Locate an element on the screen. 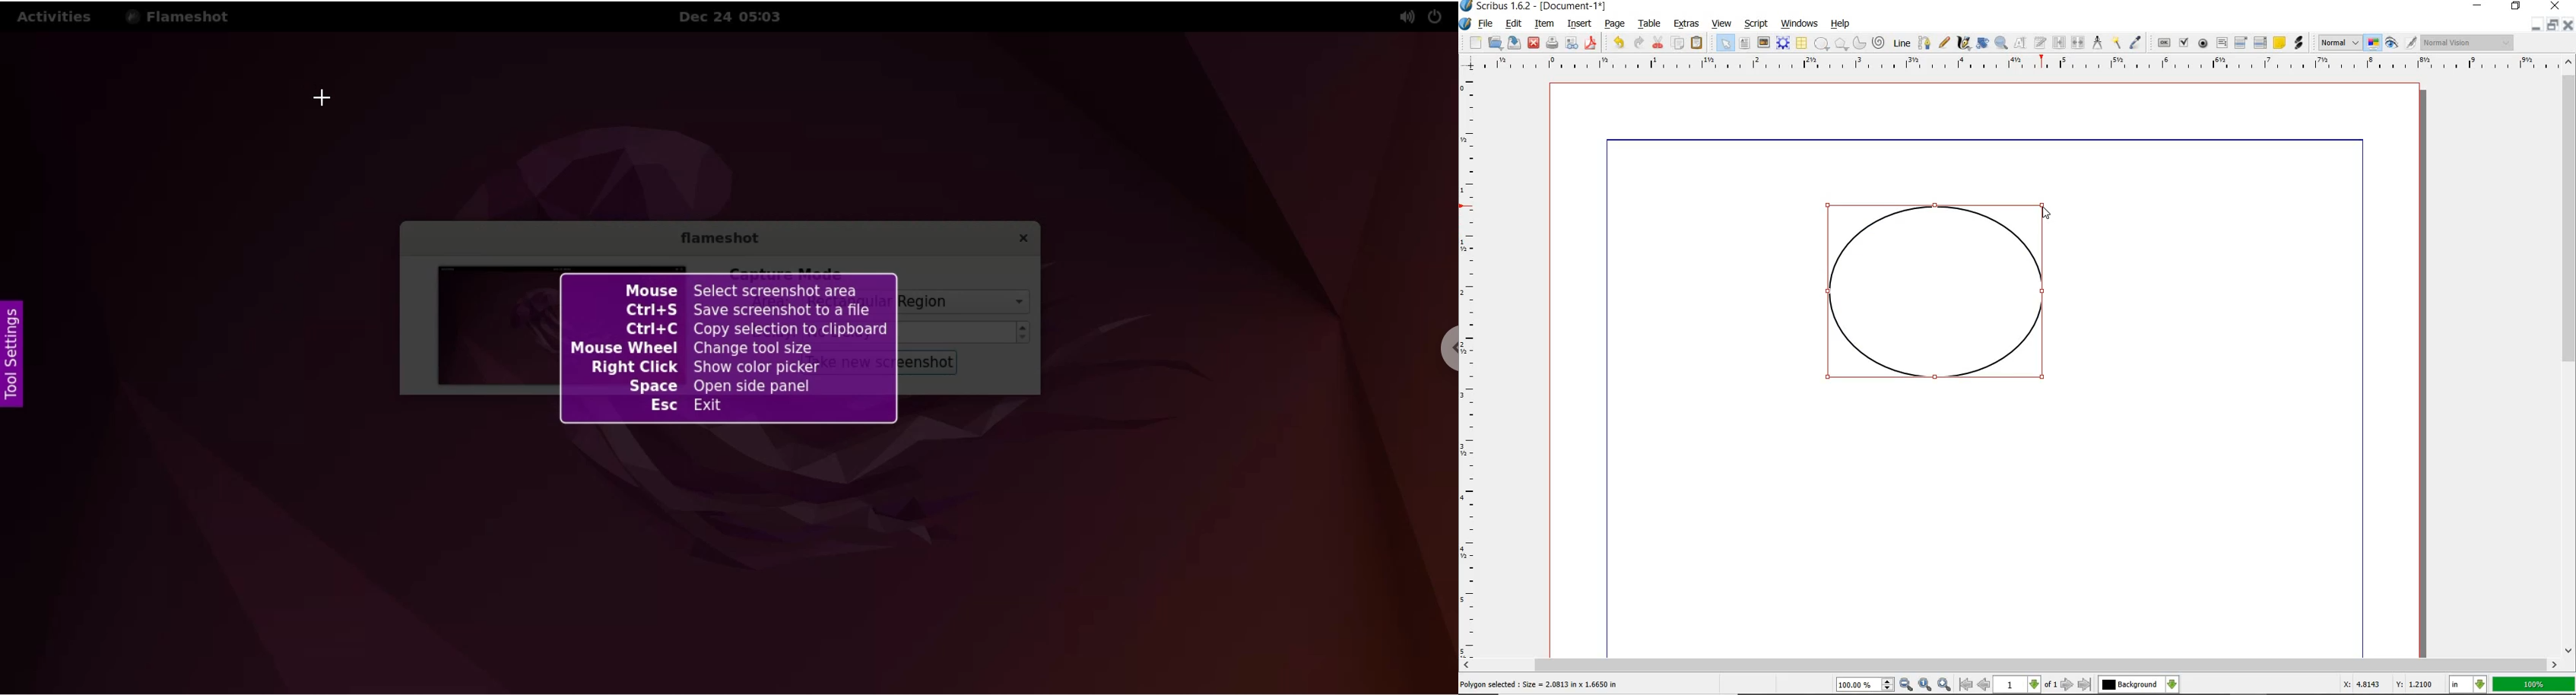 This screenshot has height=700, width=2576. RULER is located at coordinates (2014, 65).